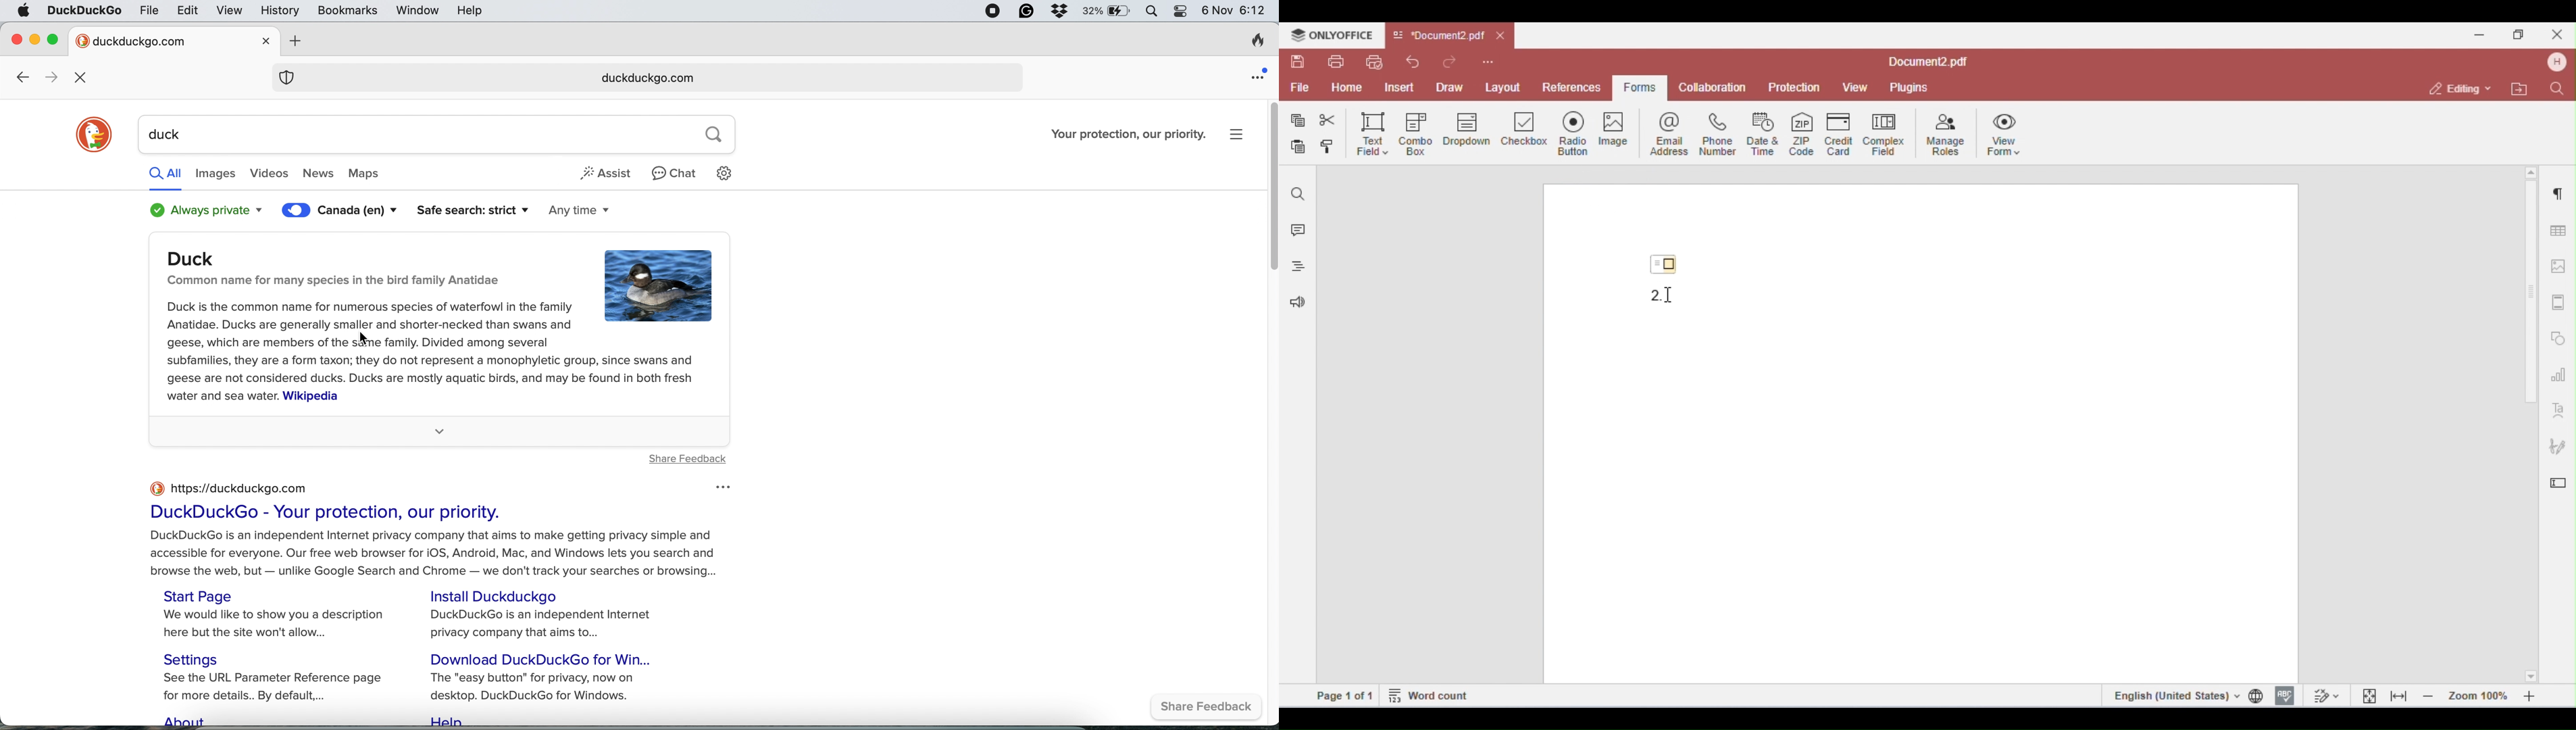  I want to click on control center, so click(1182, 12).